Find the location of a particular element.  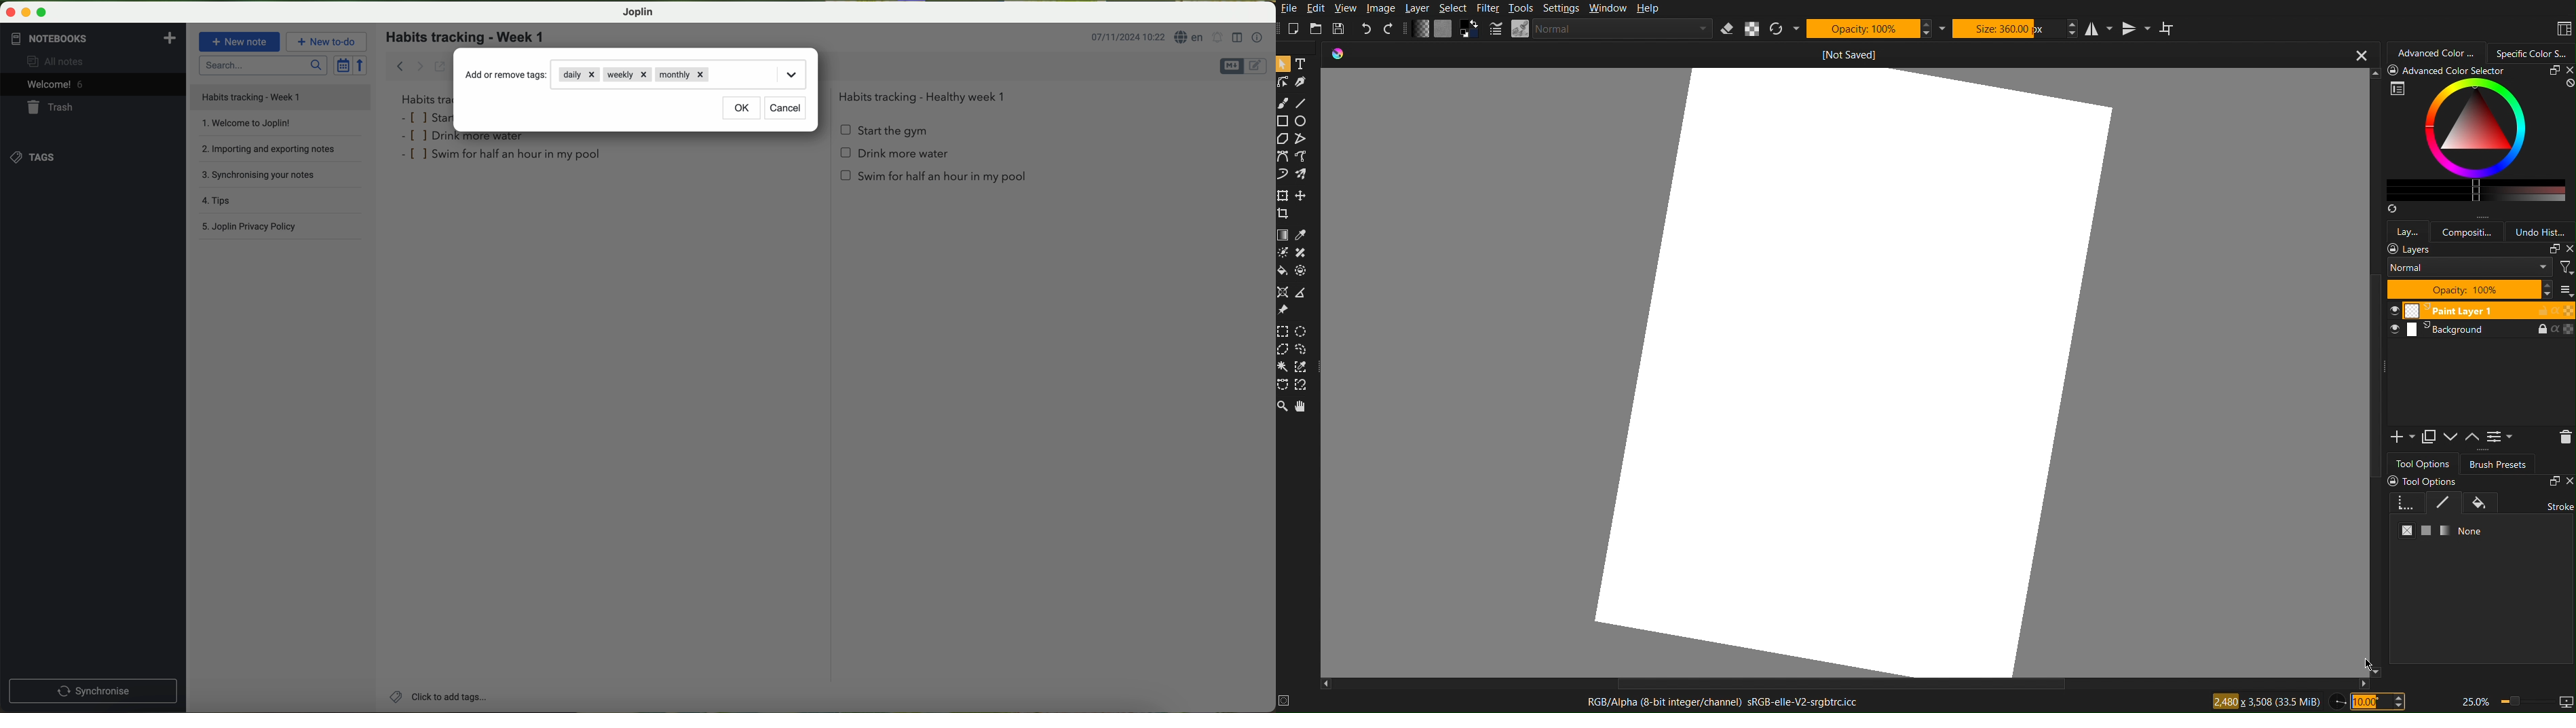

welcome to Joplin is located at coordinates (279, 127).